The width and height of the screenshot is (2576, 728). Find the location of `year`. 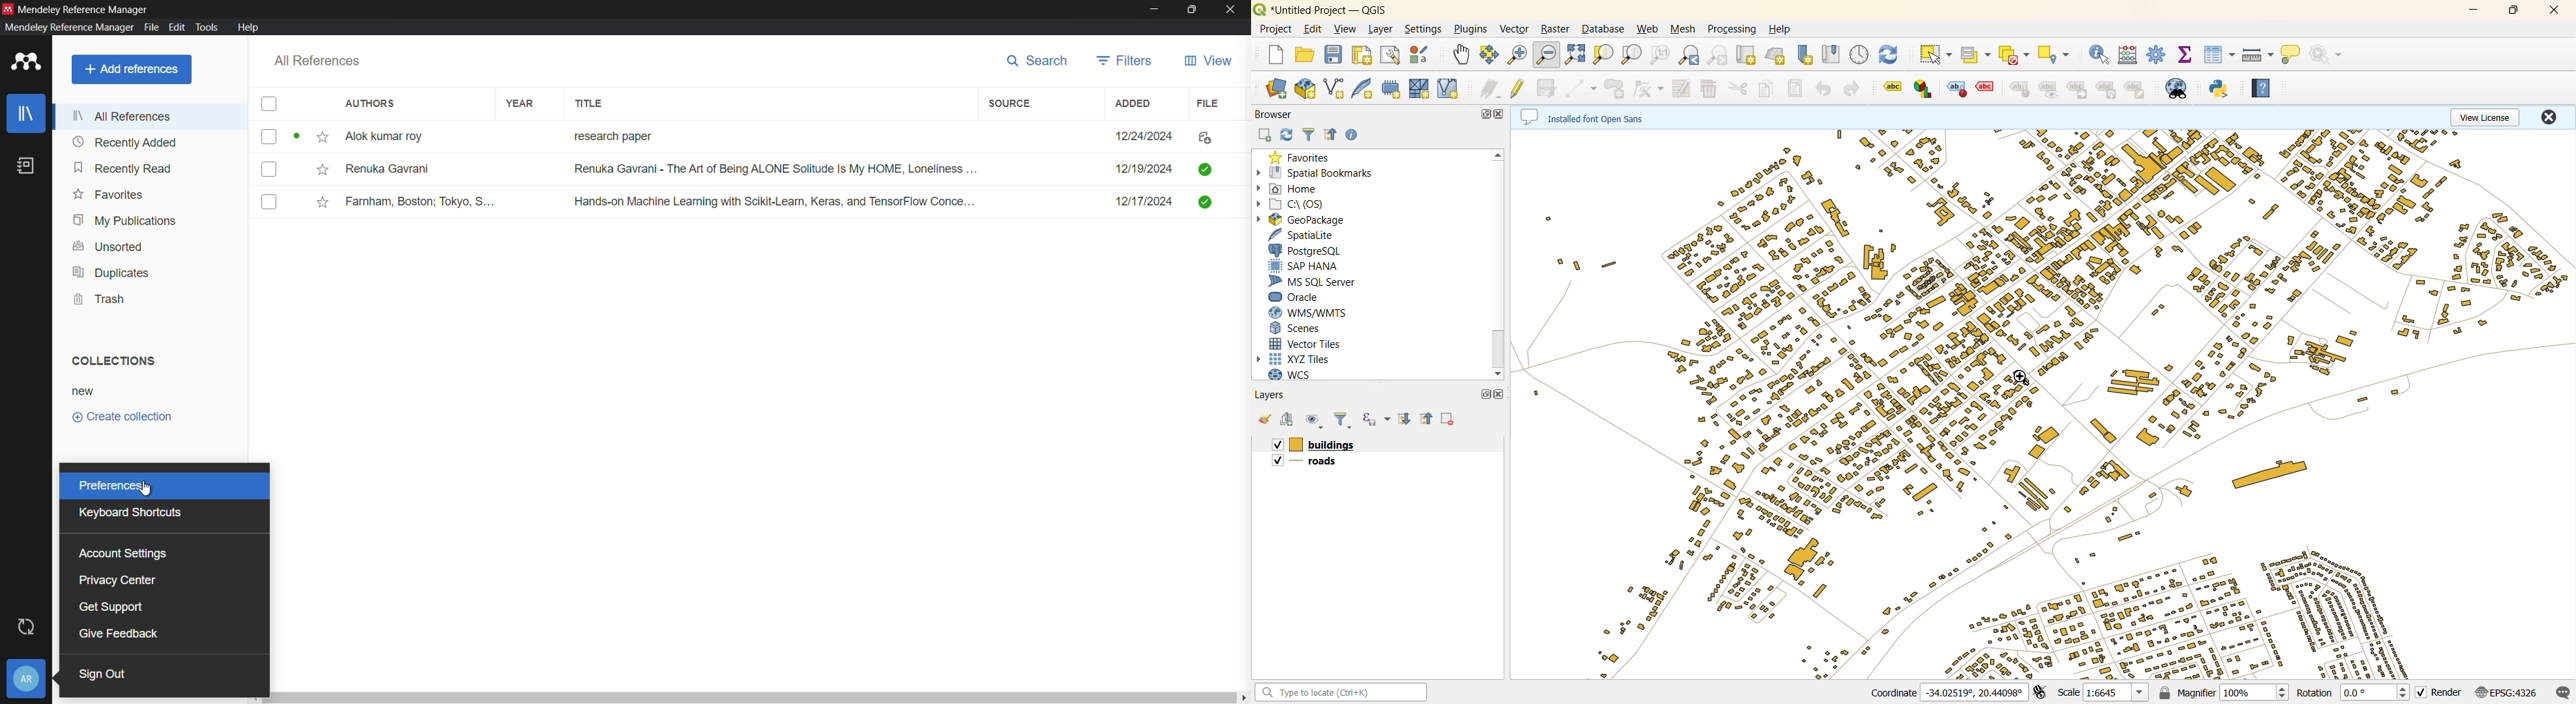

year is located at coordinates (523, 104).